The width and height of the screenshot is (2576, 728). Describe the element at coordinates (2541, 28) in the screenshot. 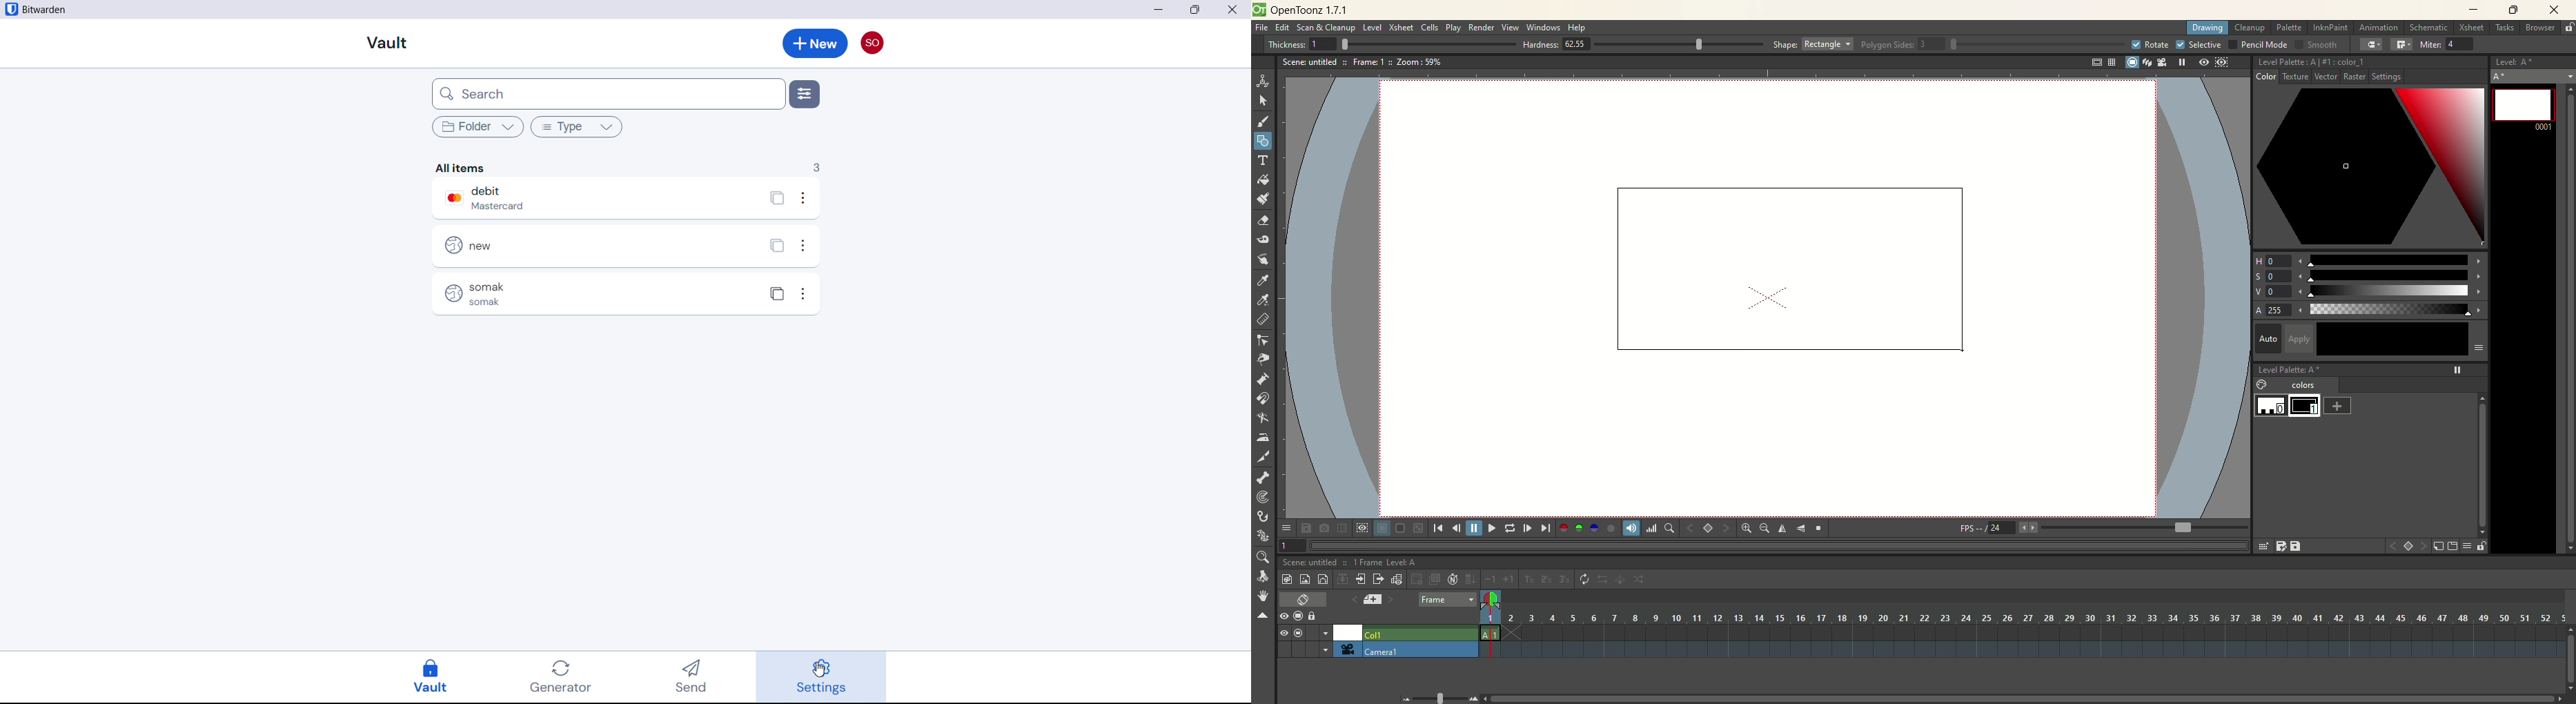

I see `browse` at that location.